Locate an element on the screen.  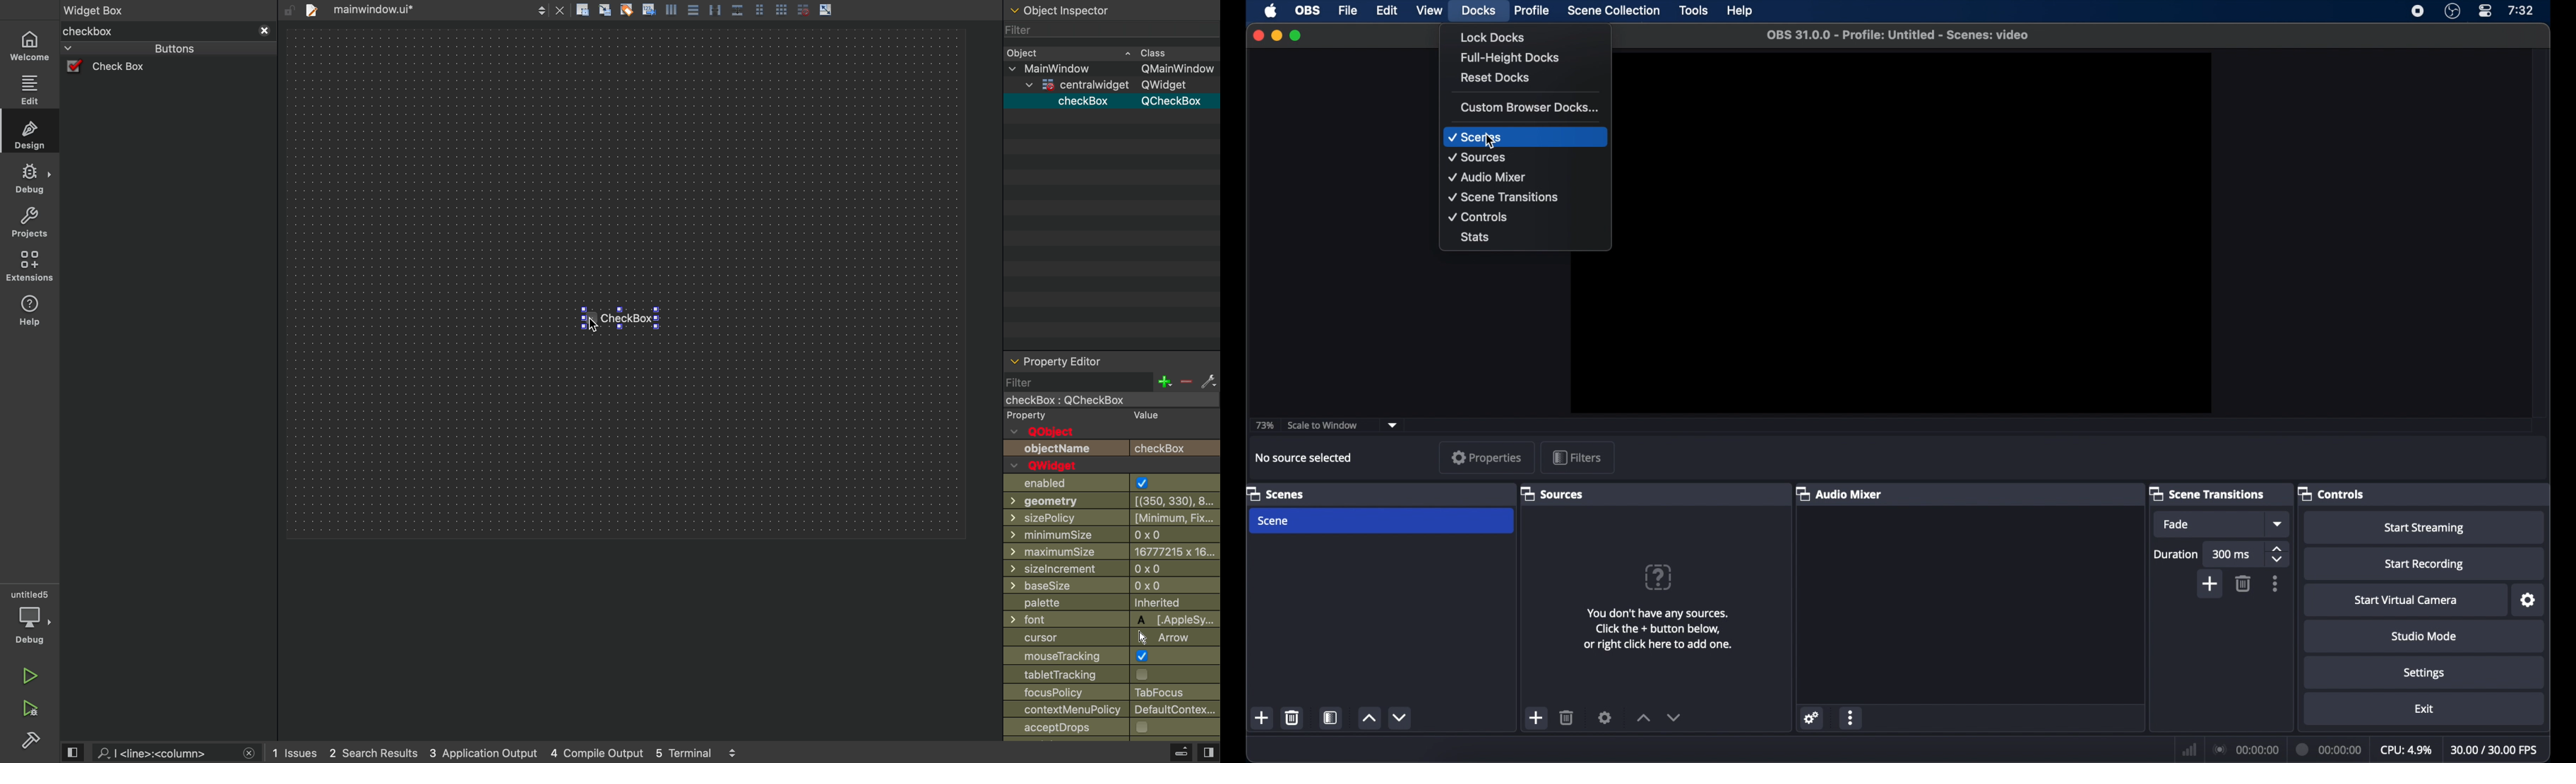
Duration stepper buttons is located at coordinates (2278, 555).